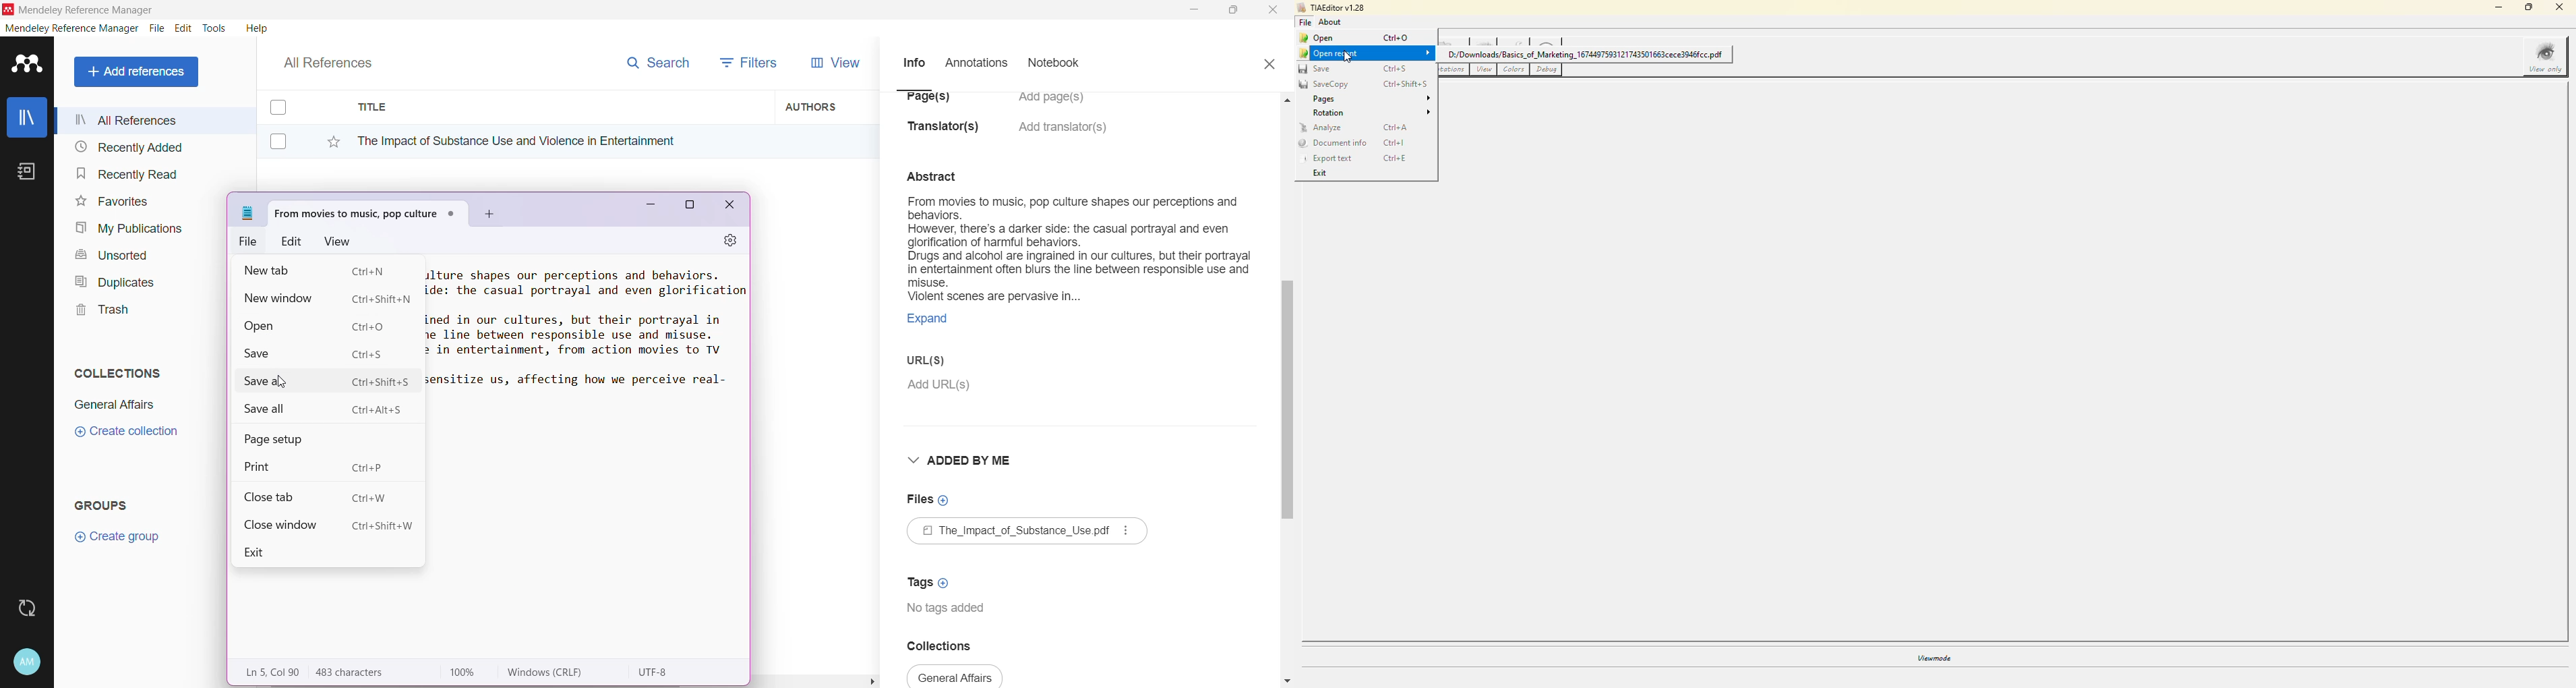  What do you see at coordinates (317, 354) in the screenshot?
I see `Save` at bounding box center [317, 354].